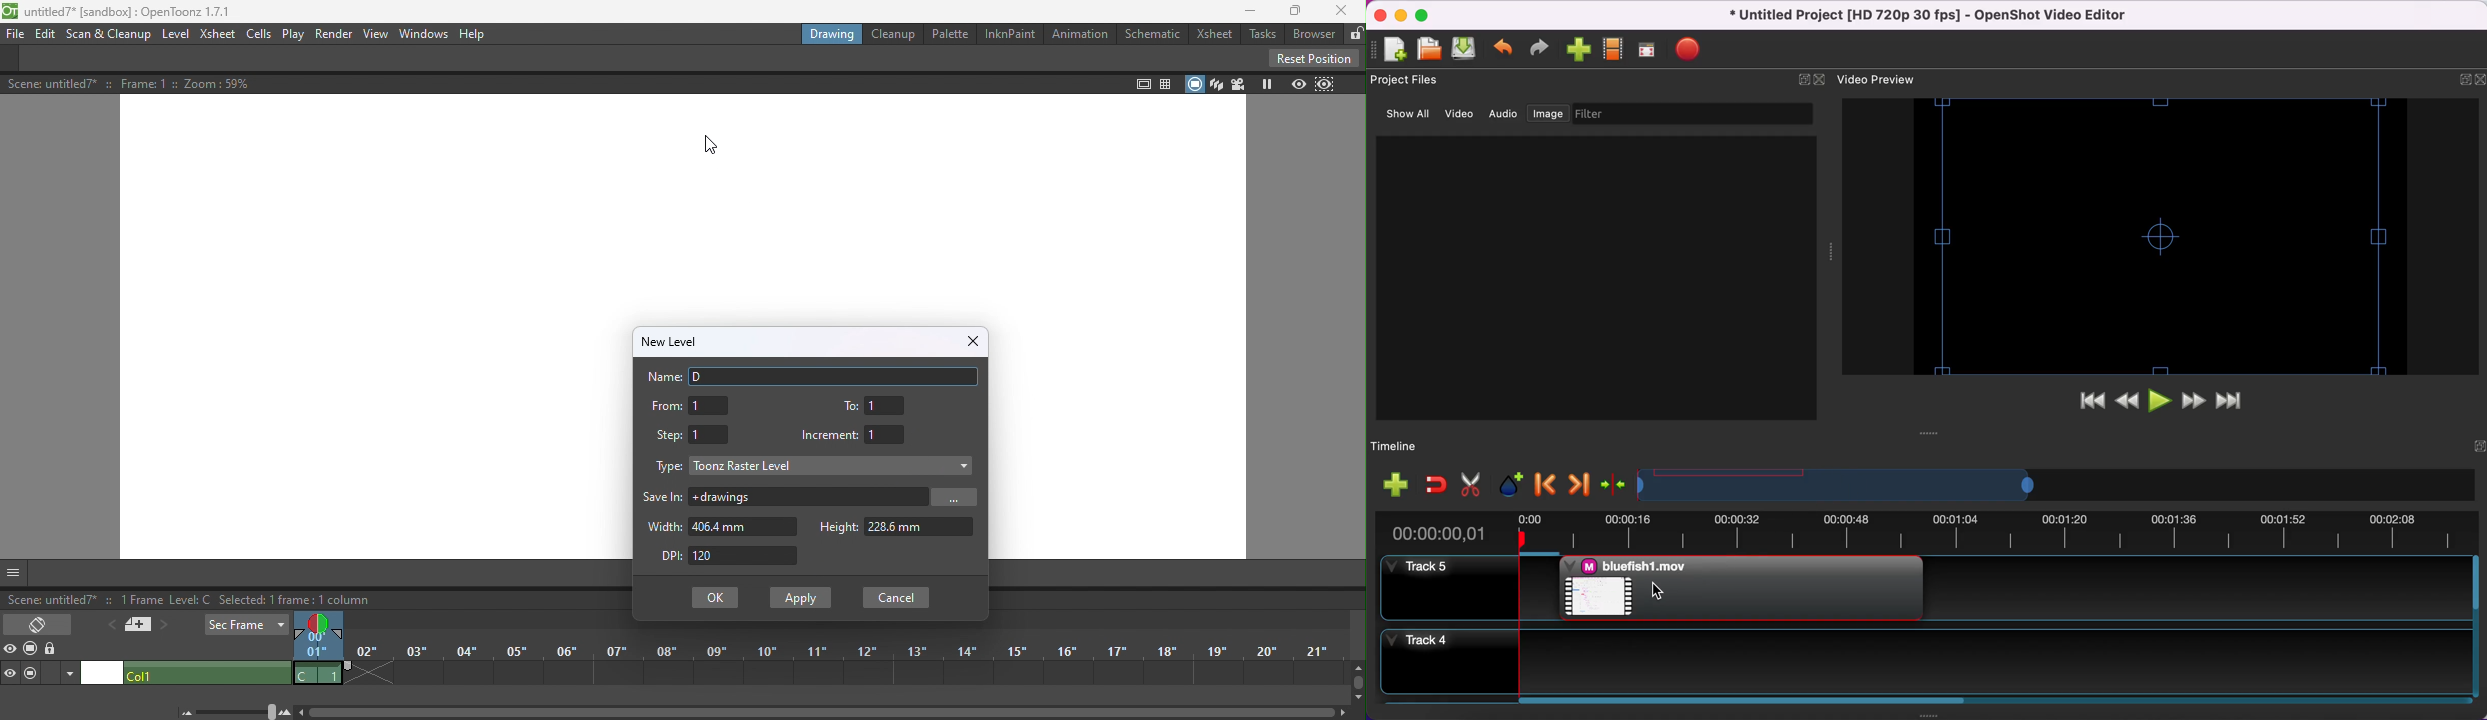 This screenshot has height=728, width=2492. What do you see at coordinates (815, 376) in the screenshot?
I see `Name` at bounding box center [815, 376].